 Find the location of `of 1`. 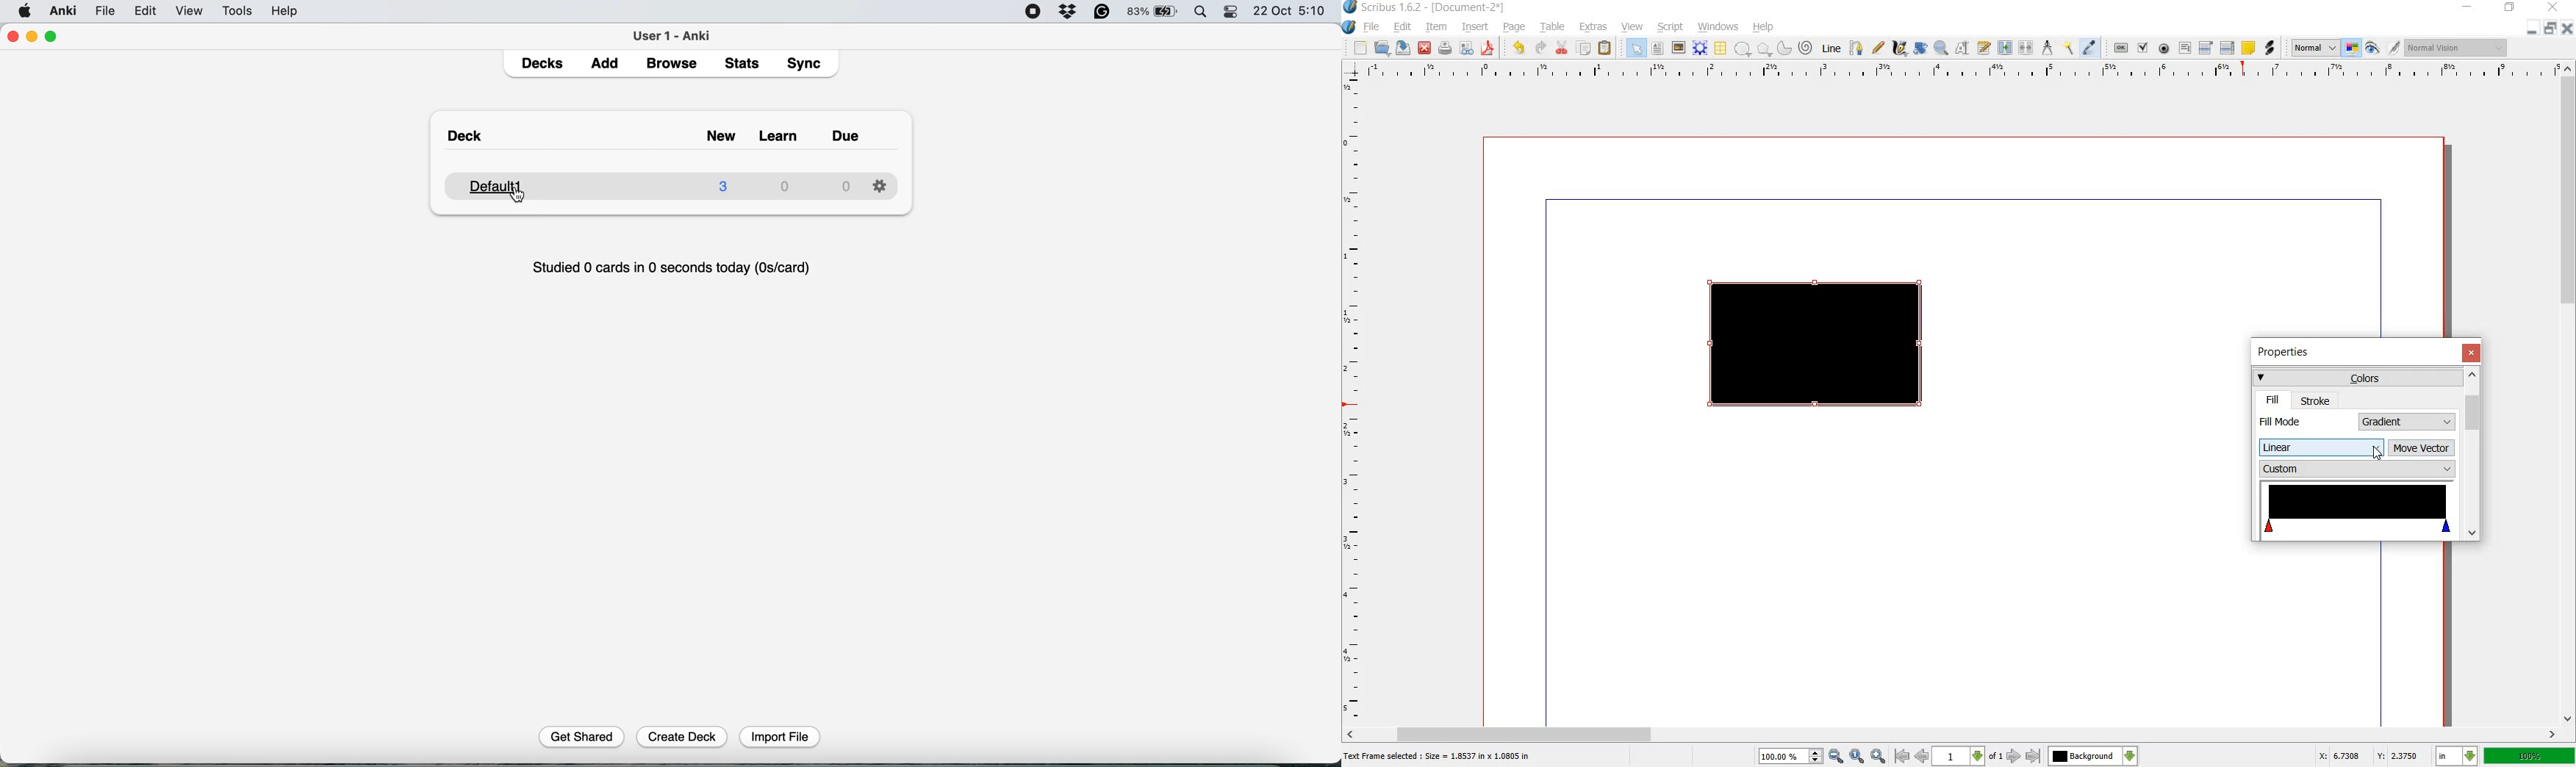

of 1 is located at coordinates (1995, 757).